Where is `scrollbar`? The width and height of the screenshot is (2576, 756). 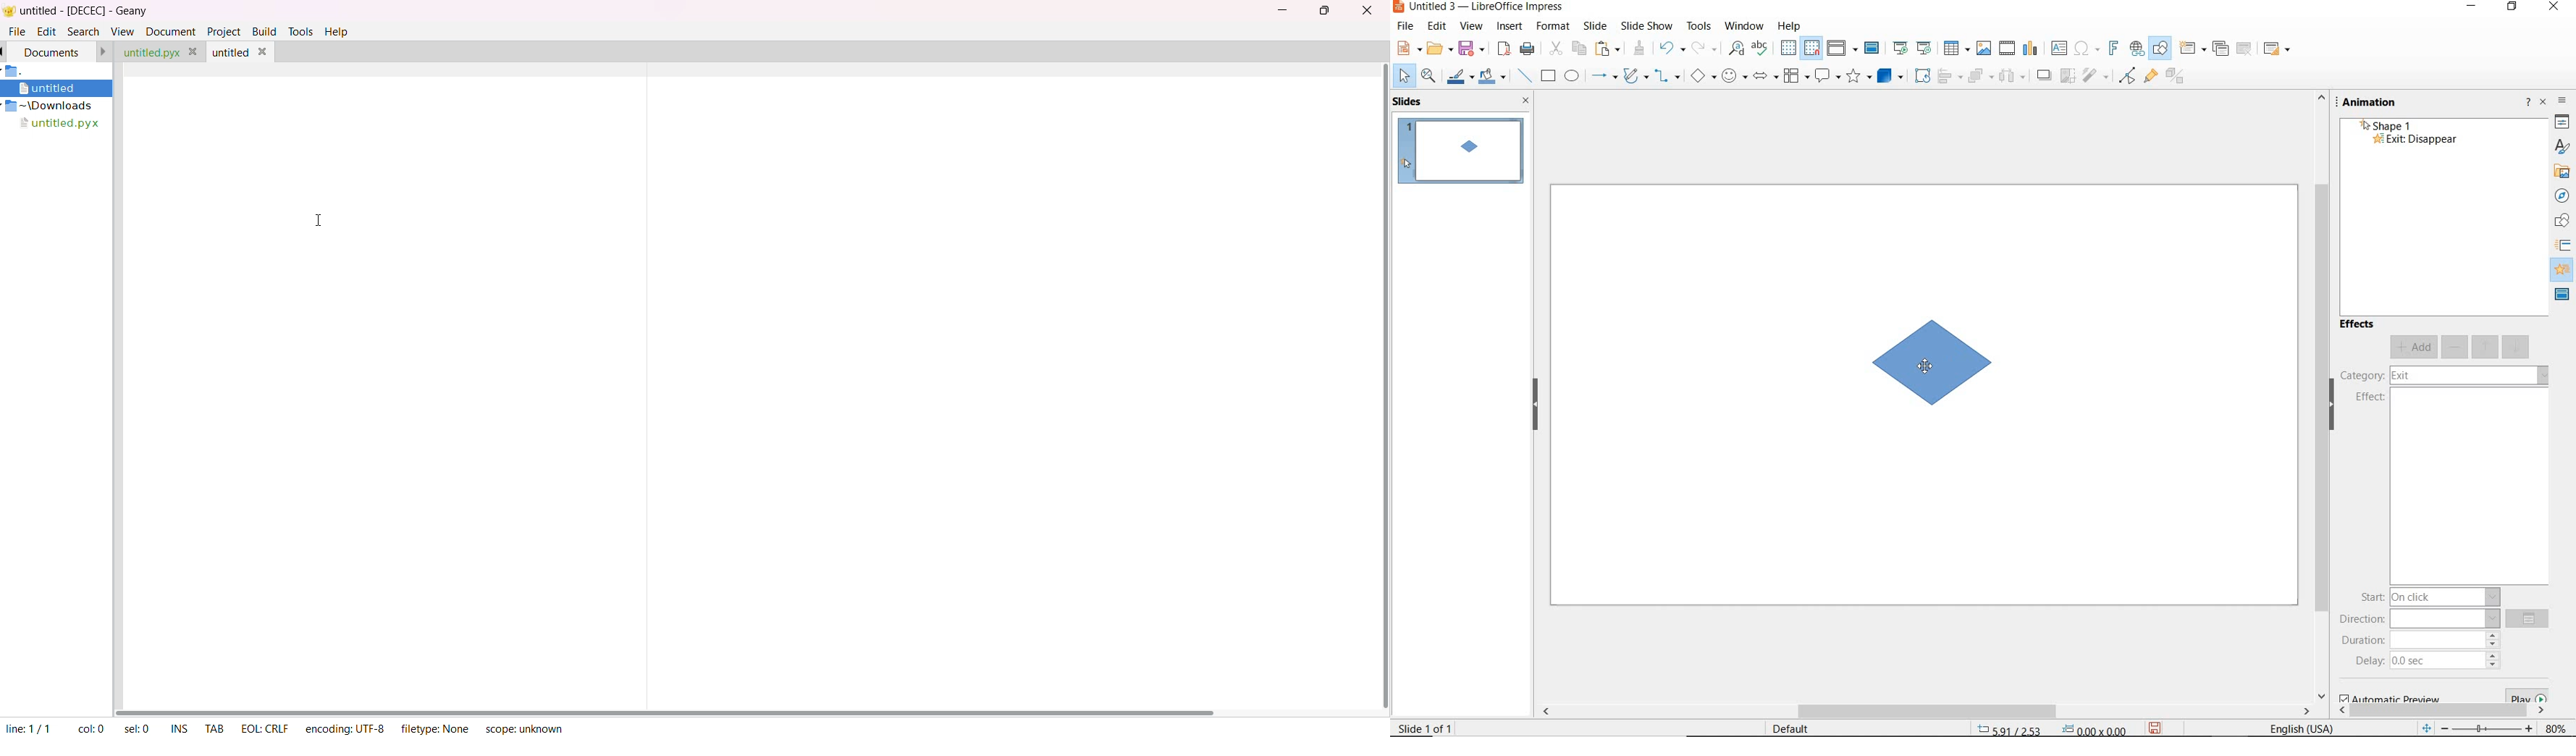
scrollbar is located at coordinates (2441, 712).